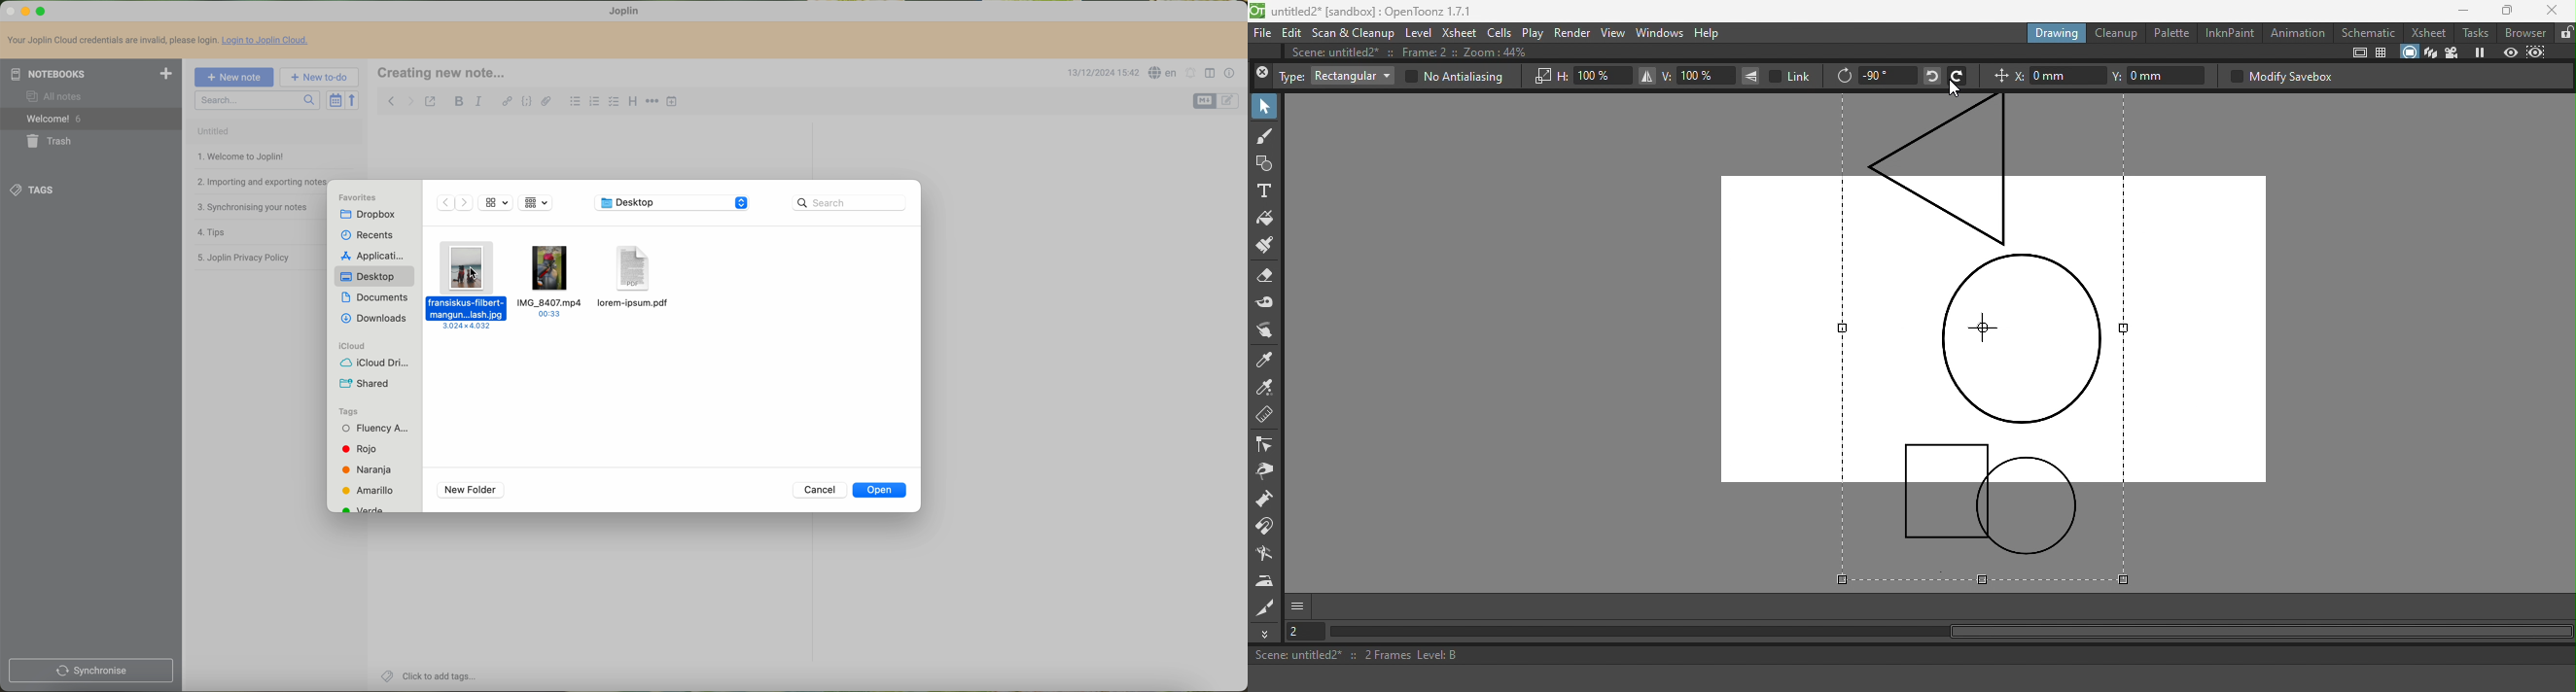 Image resolution: width=2576 pixels, height=700 pixels. What do you see at coordinates (499, 203) in the screenshot?
I see `file size` at bounding box center [499, 203].